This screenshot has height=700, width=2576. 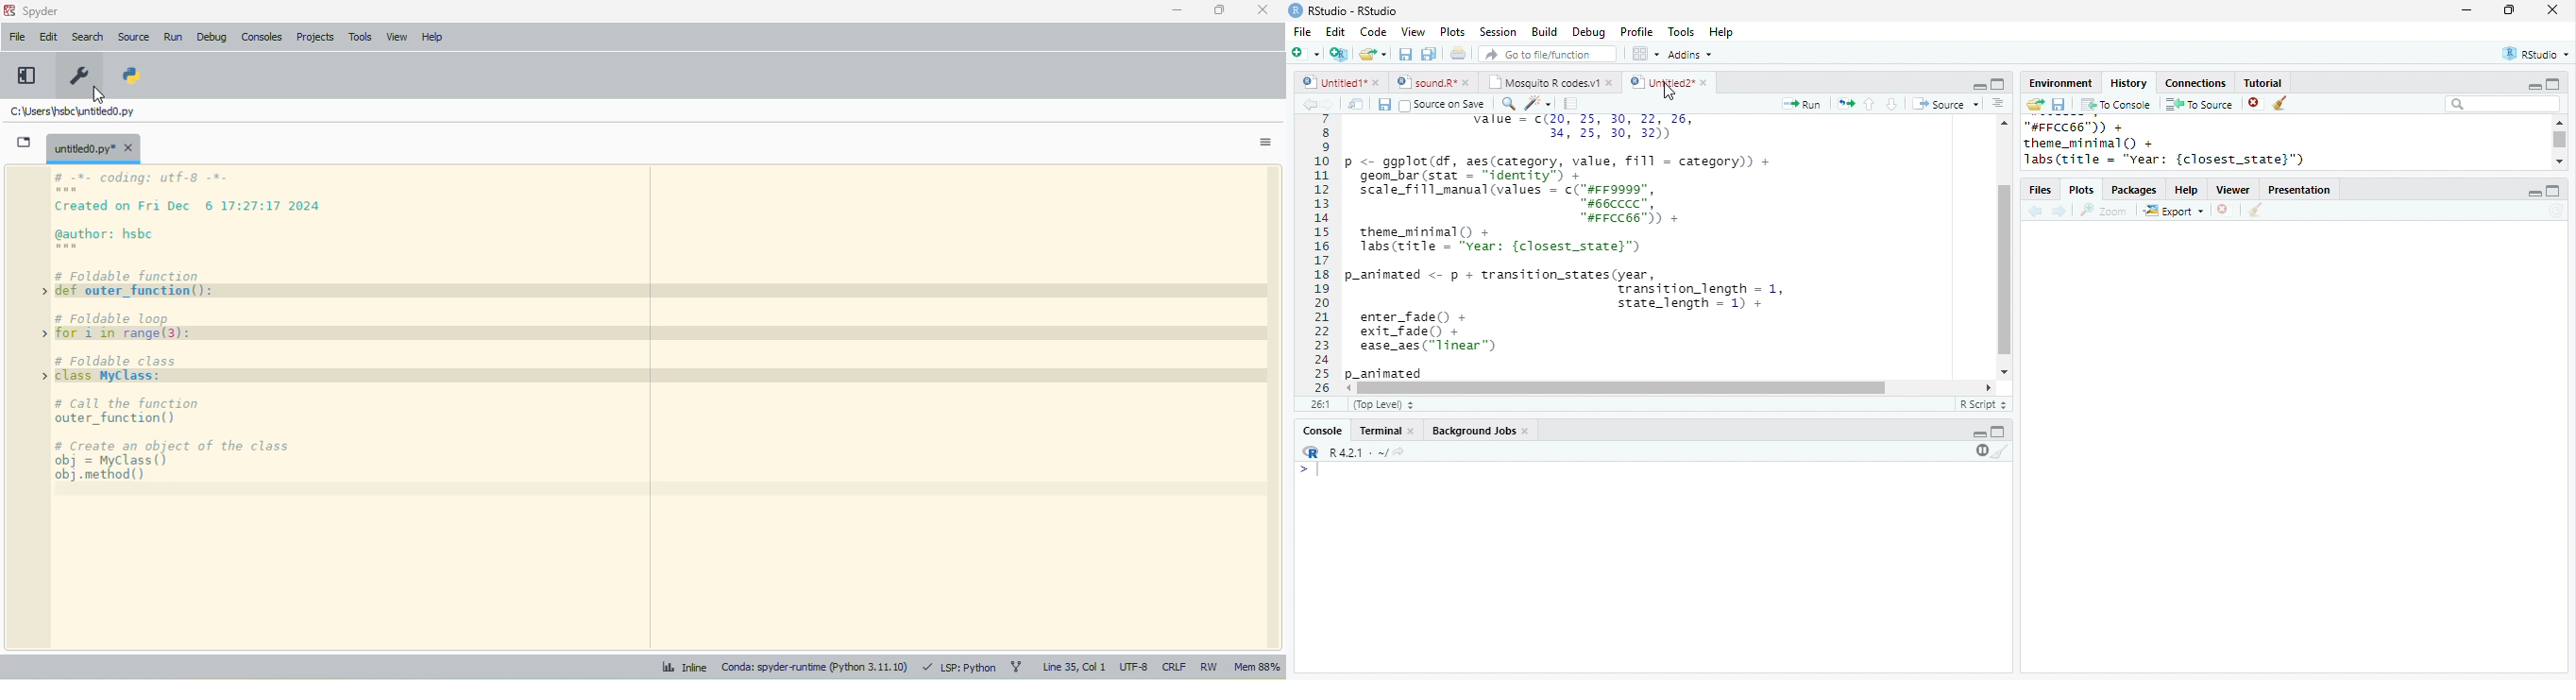 I want to click on Untitled2, so click(x=1660, y=82).